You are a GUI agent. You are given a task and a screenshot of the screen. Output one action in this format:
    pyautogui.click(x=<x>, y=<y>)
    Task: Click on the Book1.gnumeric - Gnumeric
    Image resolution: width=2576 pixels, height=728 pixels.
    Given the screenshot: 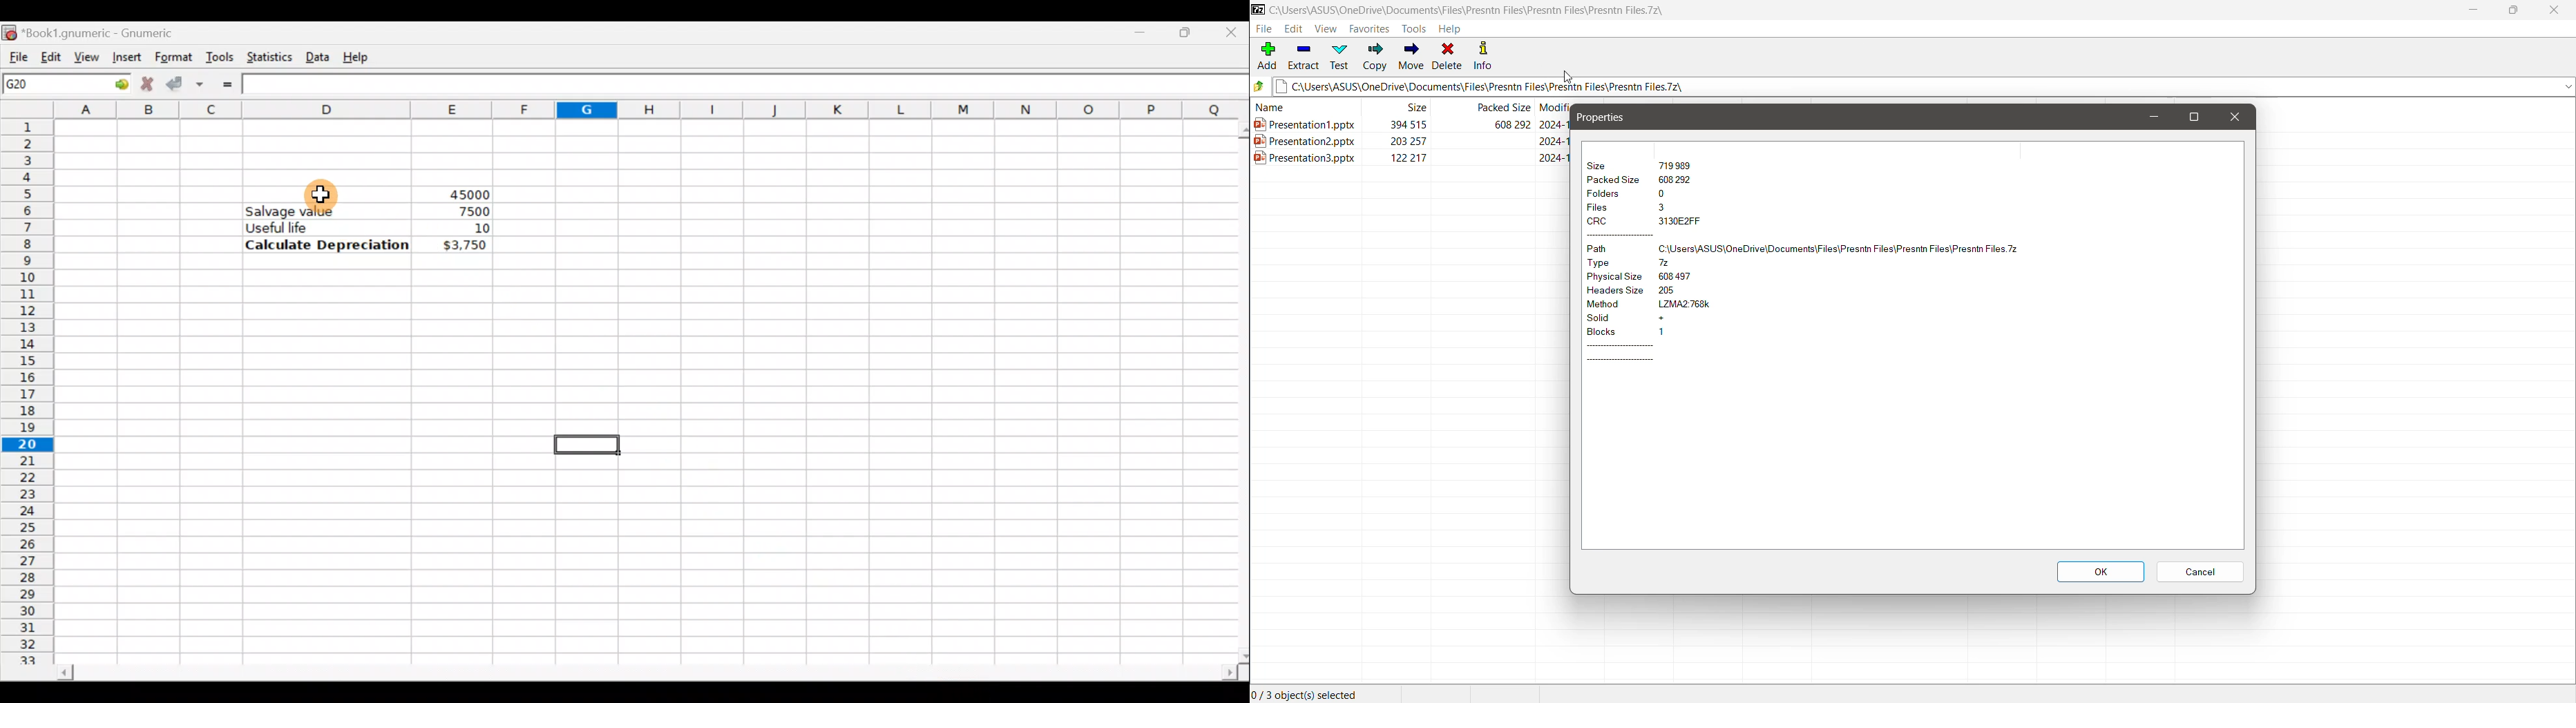 What is the action you would take?
    pyautogui.click(x=107, y=32)
    